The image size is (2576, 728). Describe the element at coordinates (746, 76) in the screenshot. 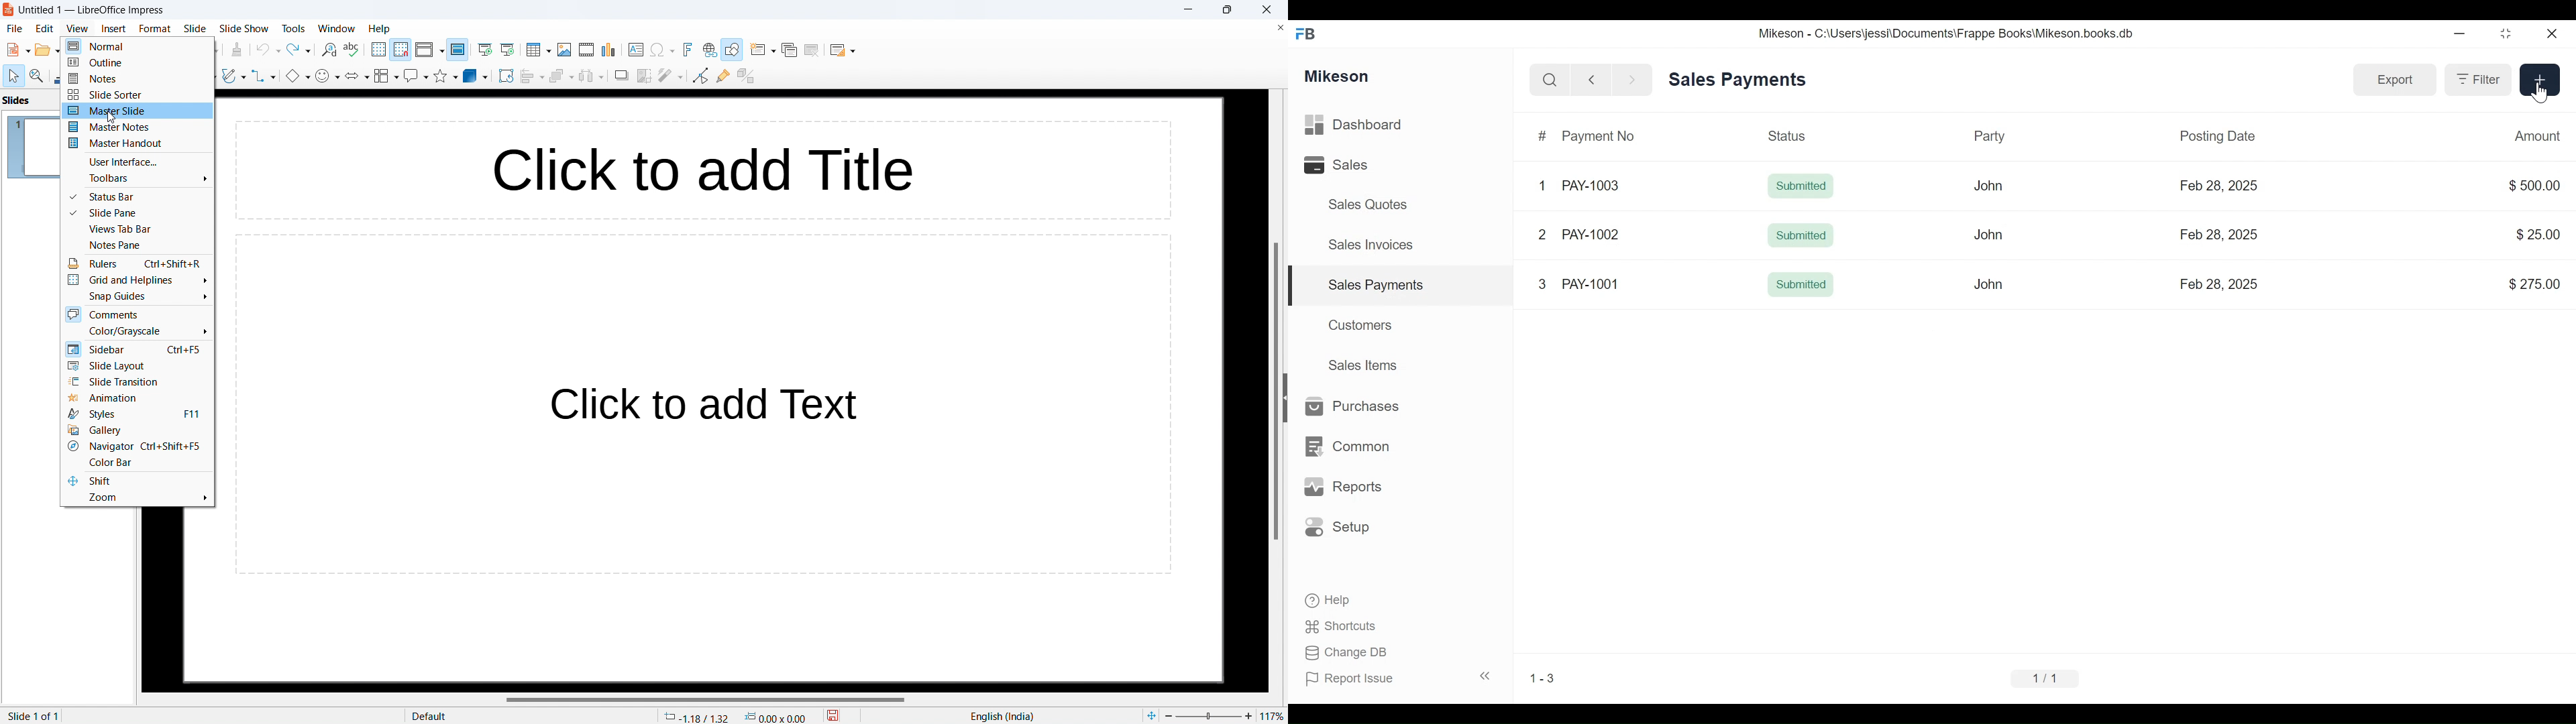

I see `toggle extrusion` at that location.